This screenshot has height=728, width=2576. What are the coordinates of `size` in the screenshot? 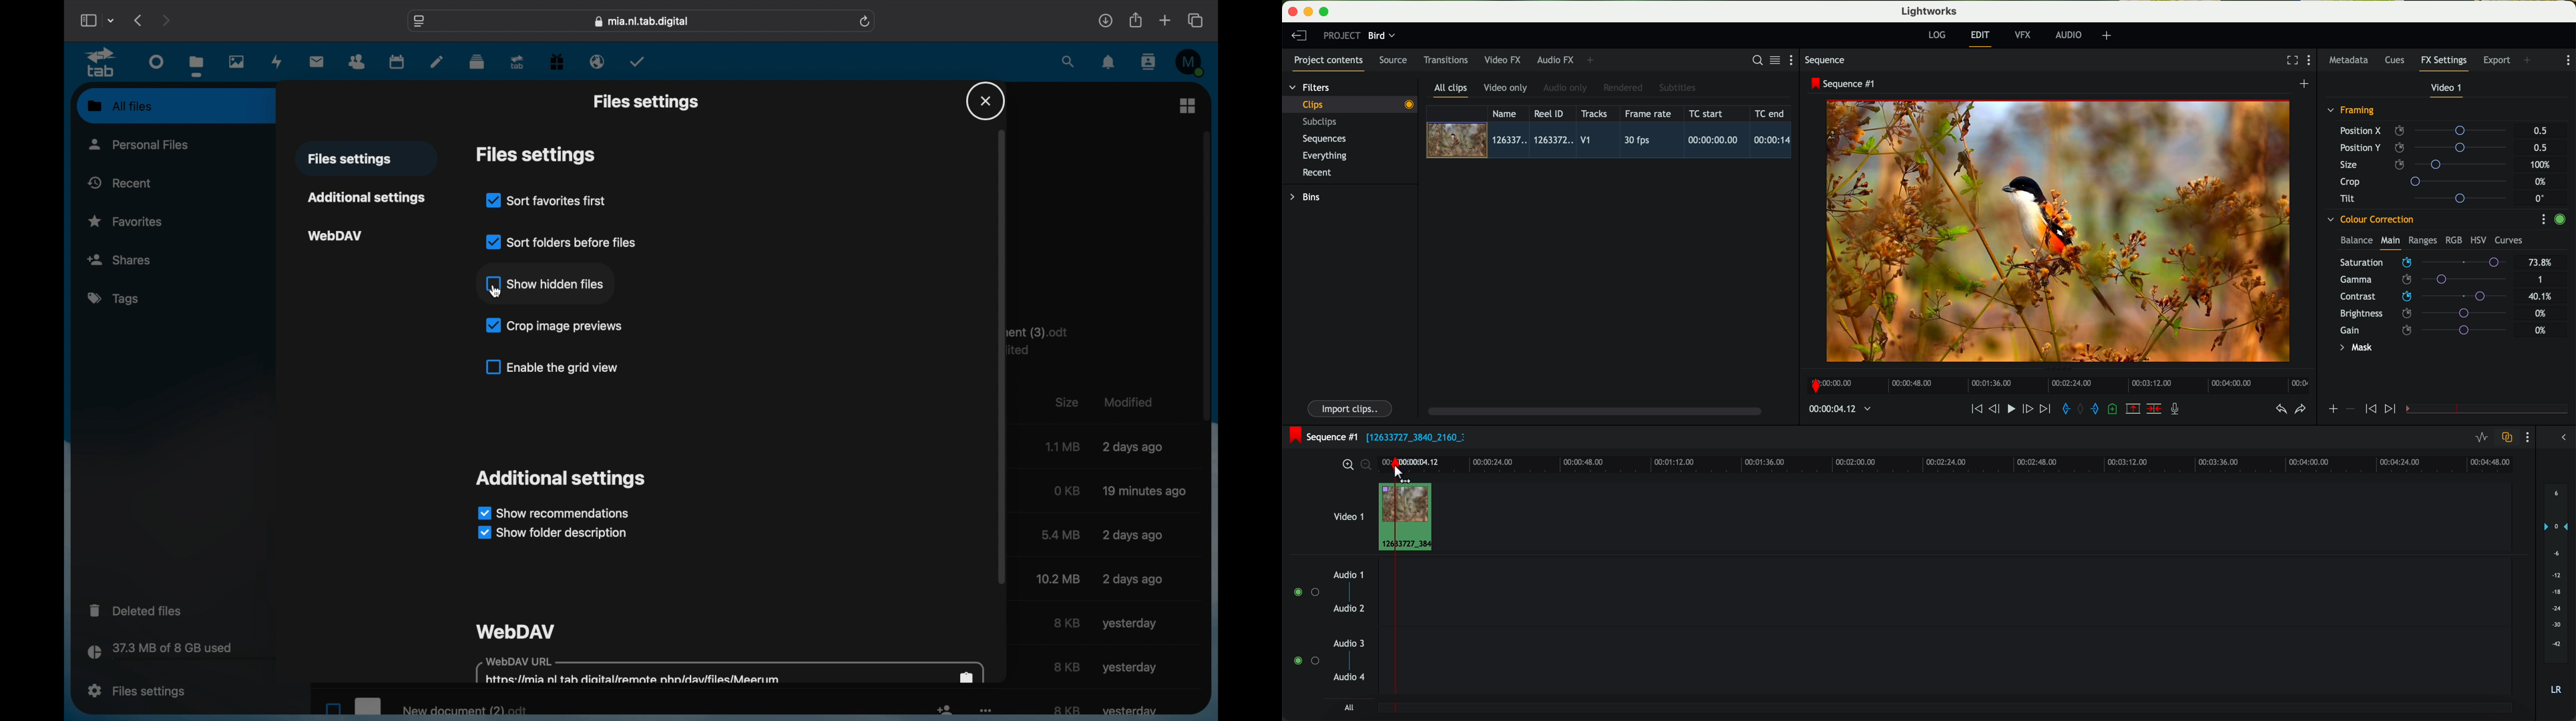 It's located at (1068, 710).